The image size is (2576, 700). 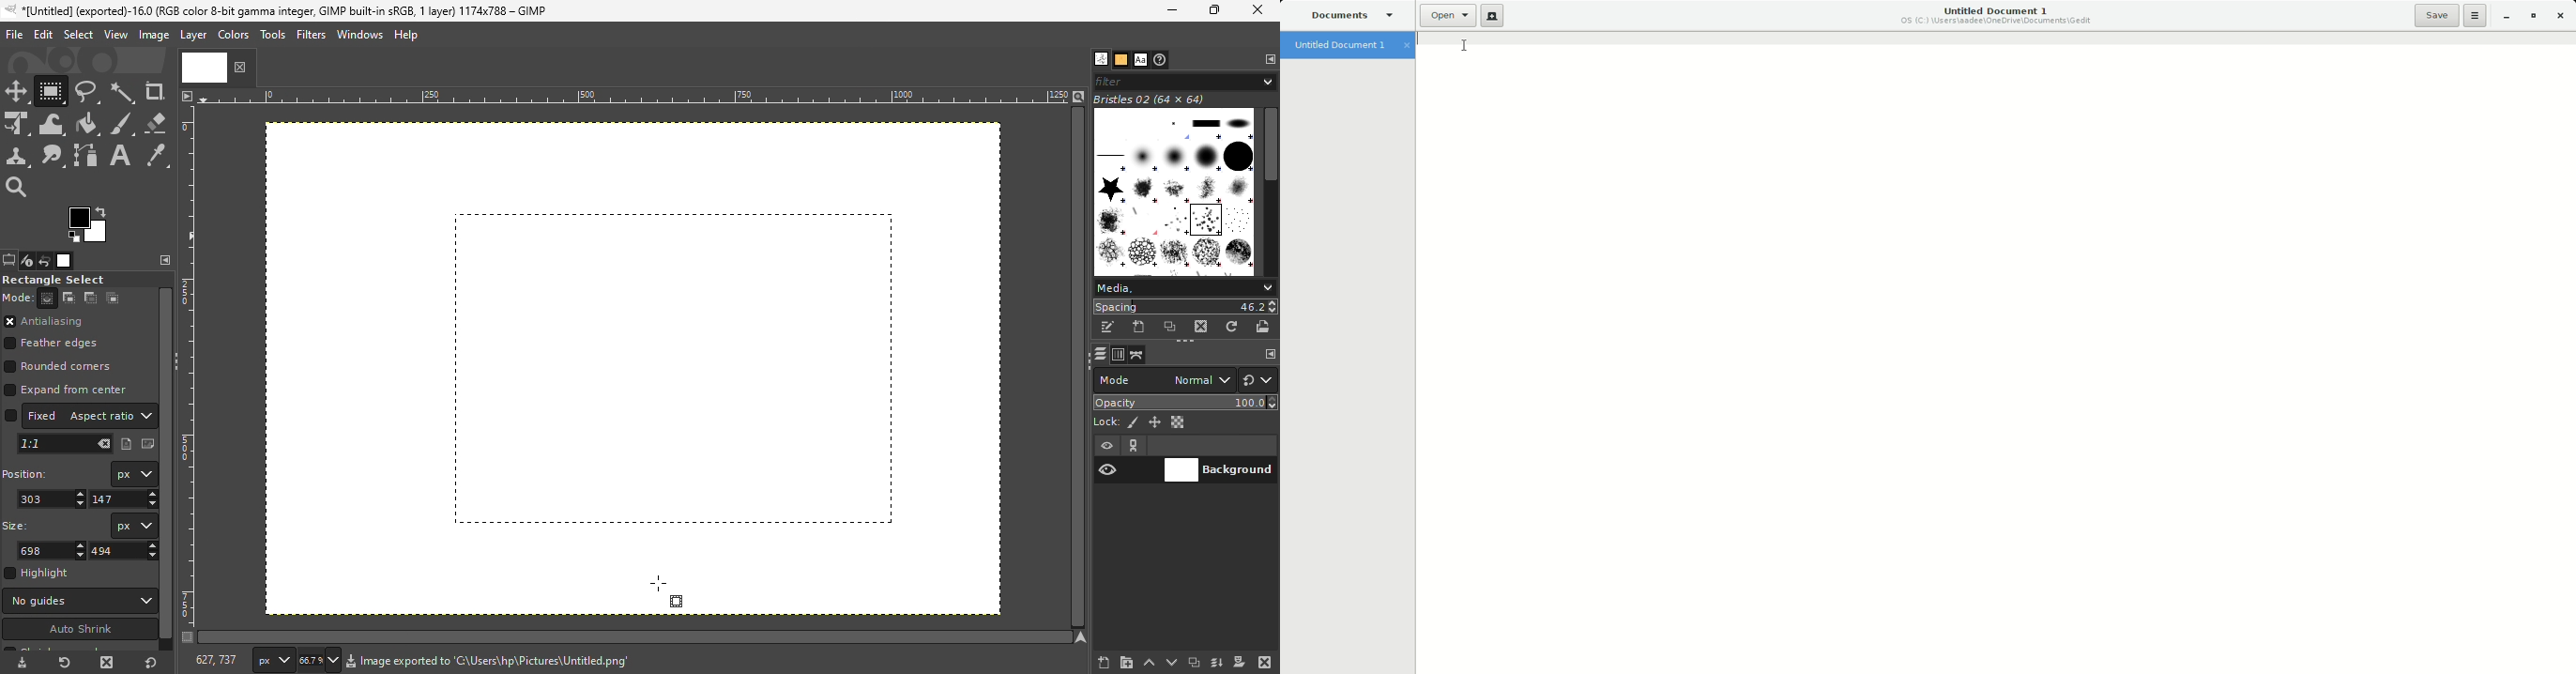 I want to click on Untitled Document 1, so click(x=1350, y=46).